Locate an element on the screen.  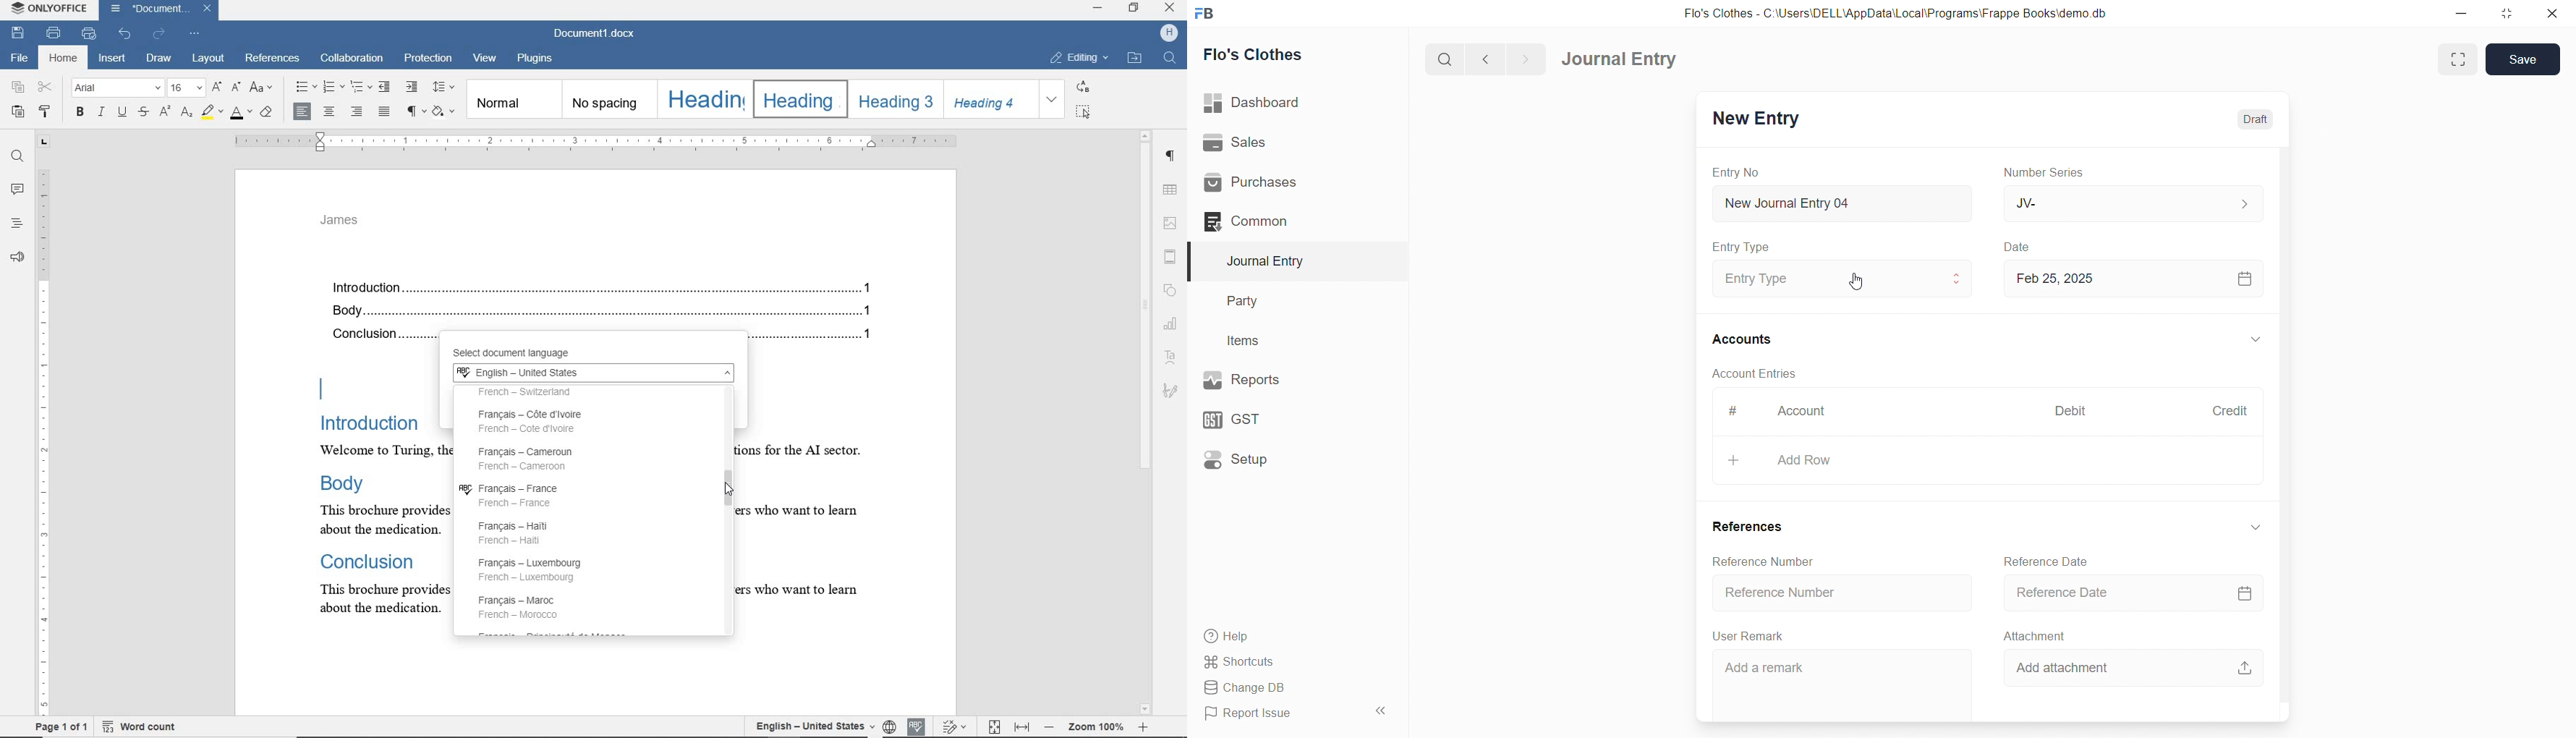
normal is located at coordinates (513, 98).